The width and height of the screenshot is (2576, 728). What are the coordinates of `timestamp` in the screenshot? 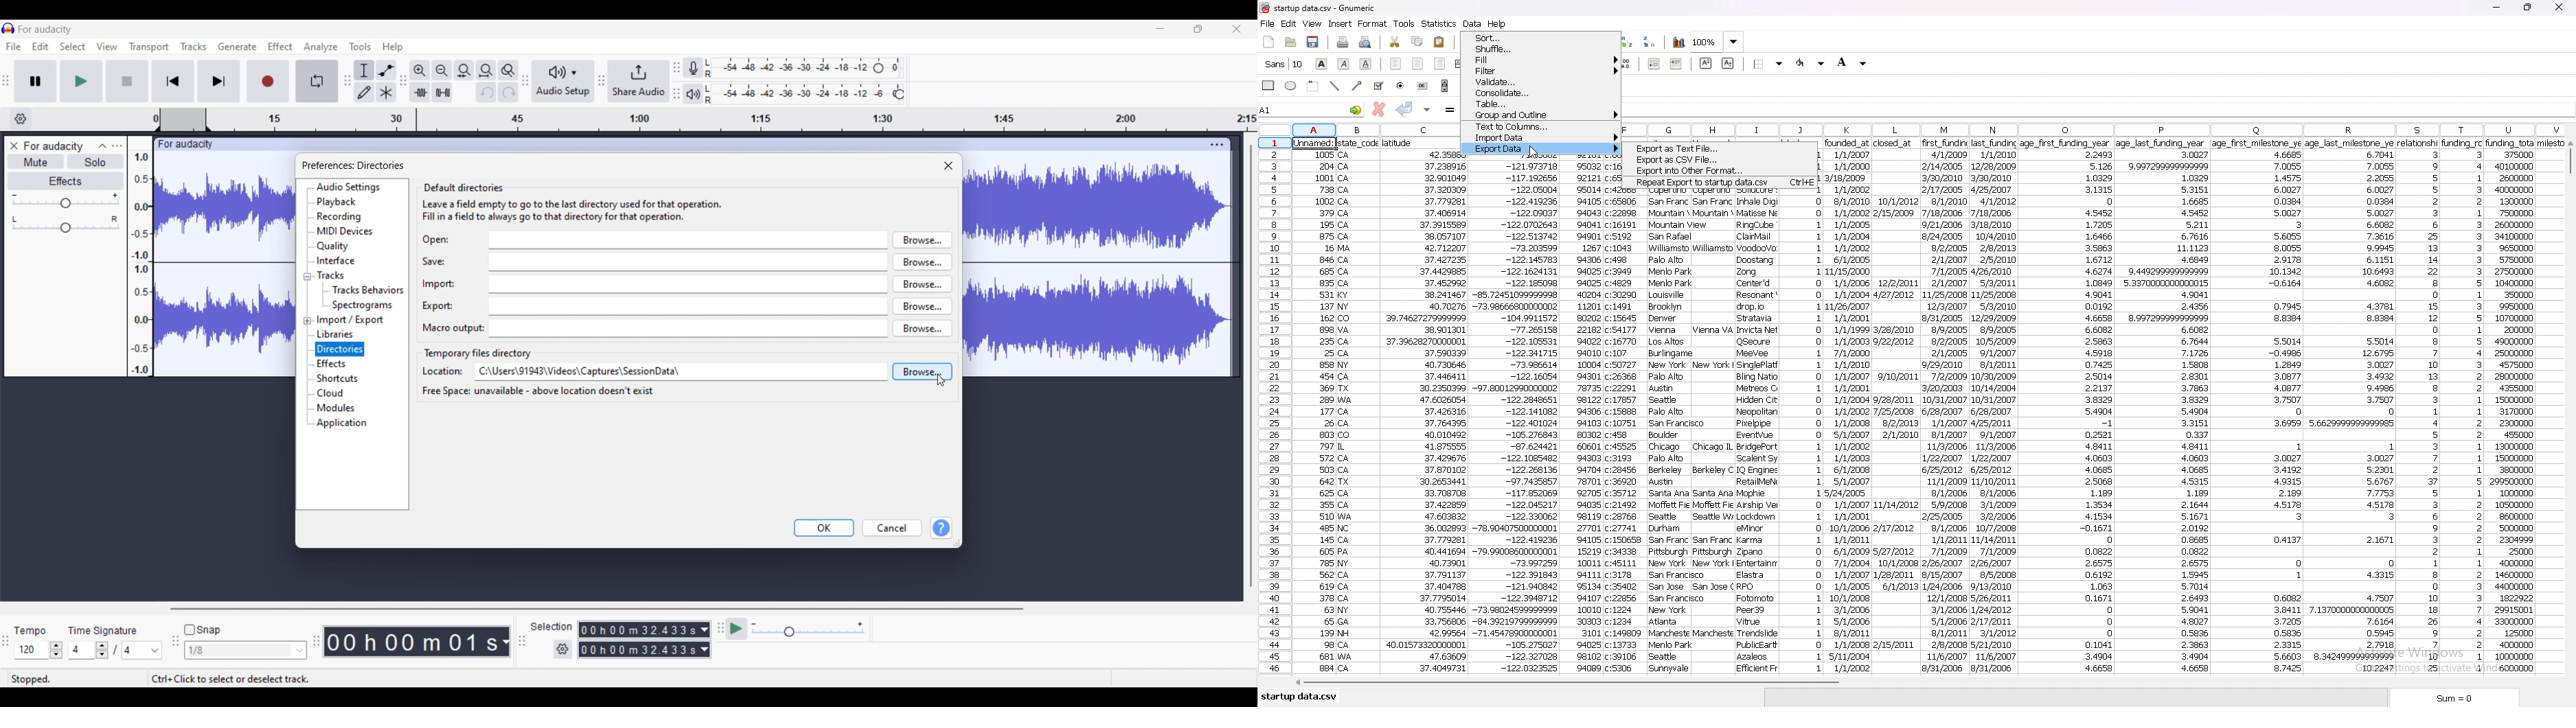 It's located at (703, 120).